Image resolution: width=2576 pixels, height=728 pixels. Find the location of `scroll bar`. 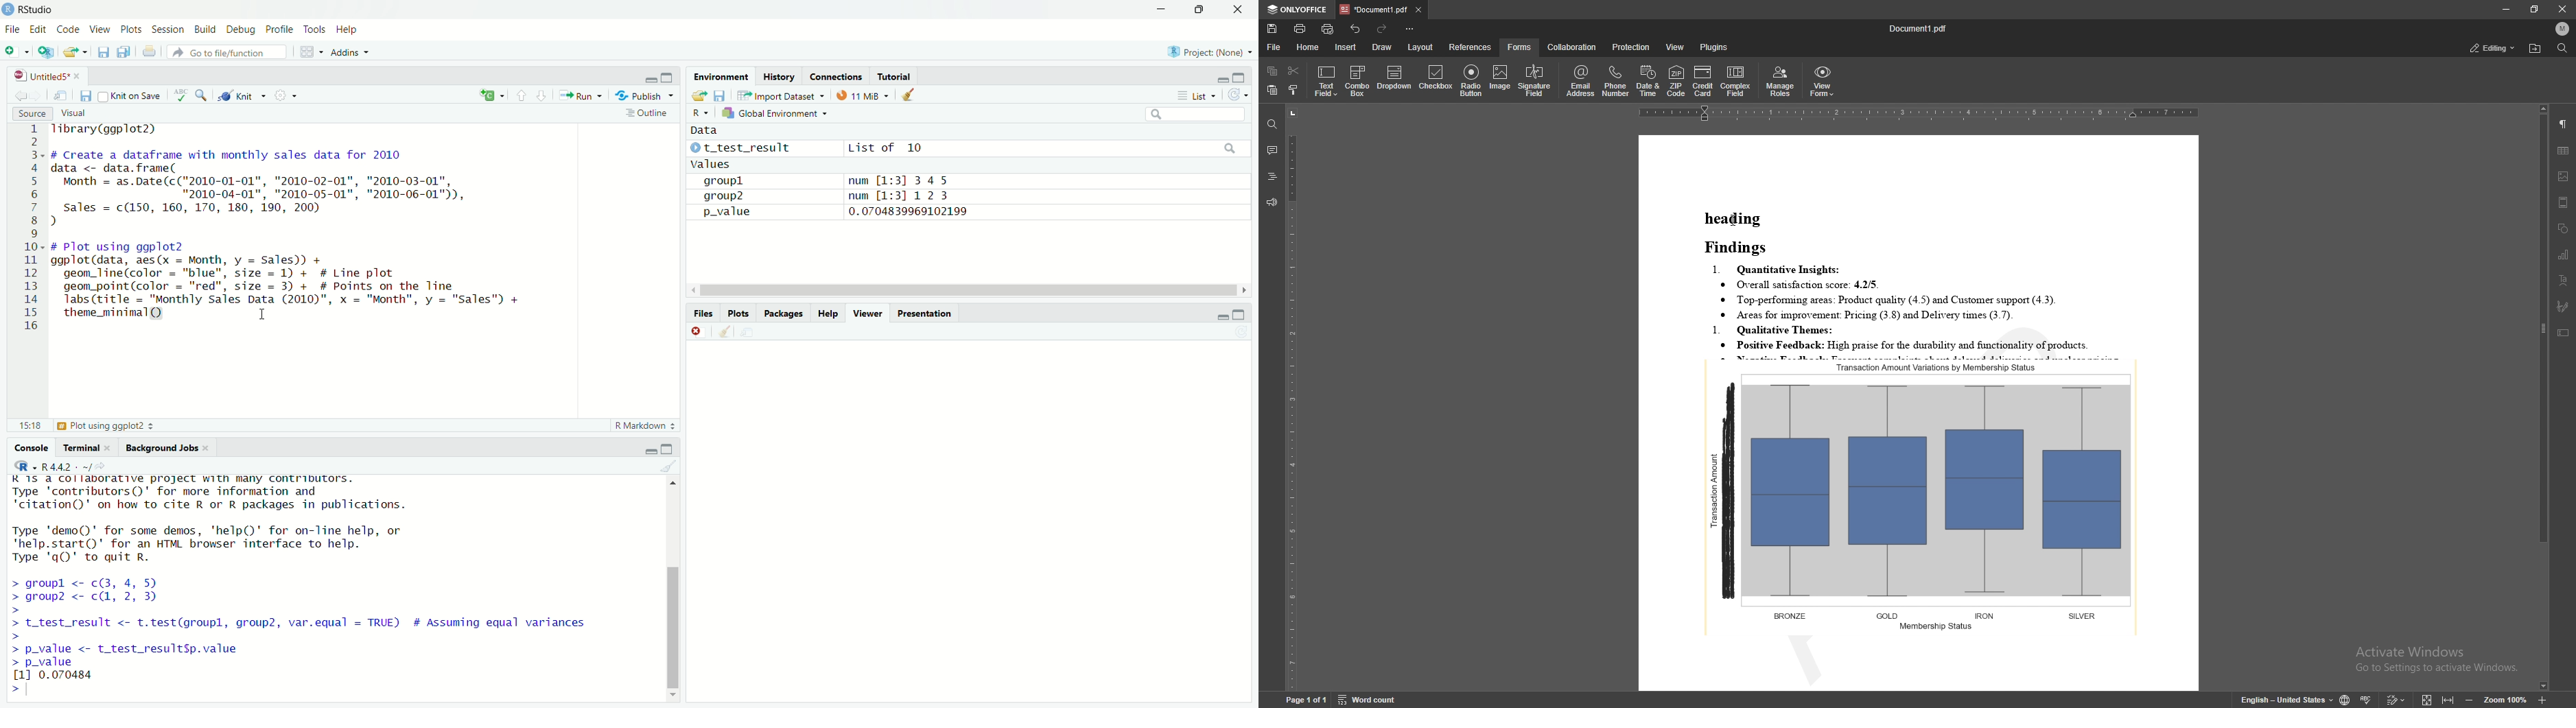

scroll bar is located at coordinates (670, 587).